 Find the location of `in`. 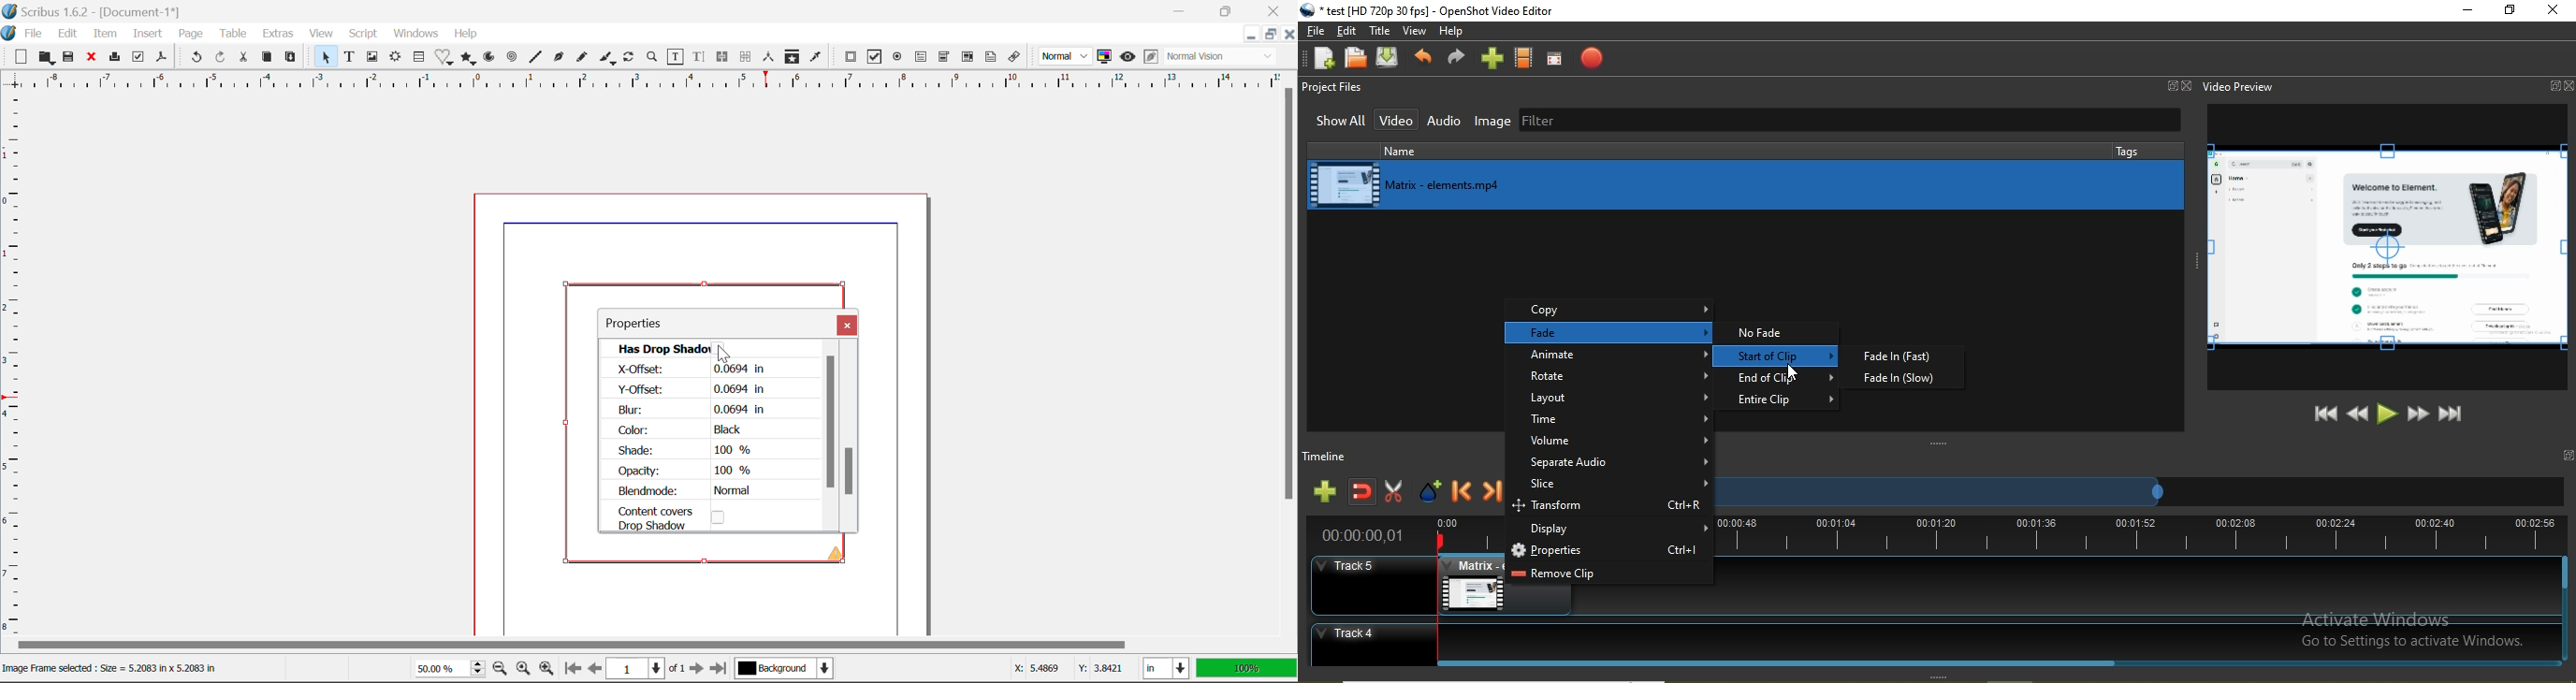

in is located at coordinates (1166, 668).